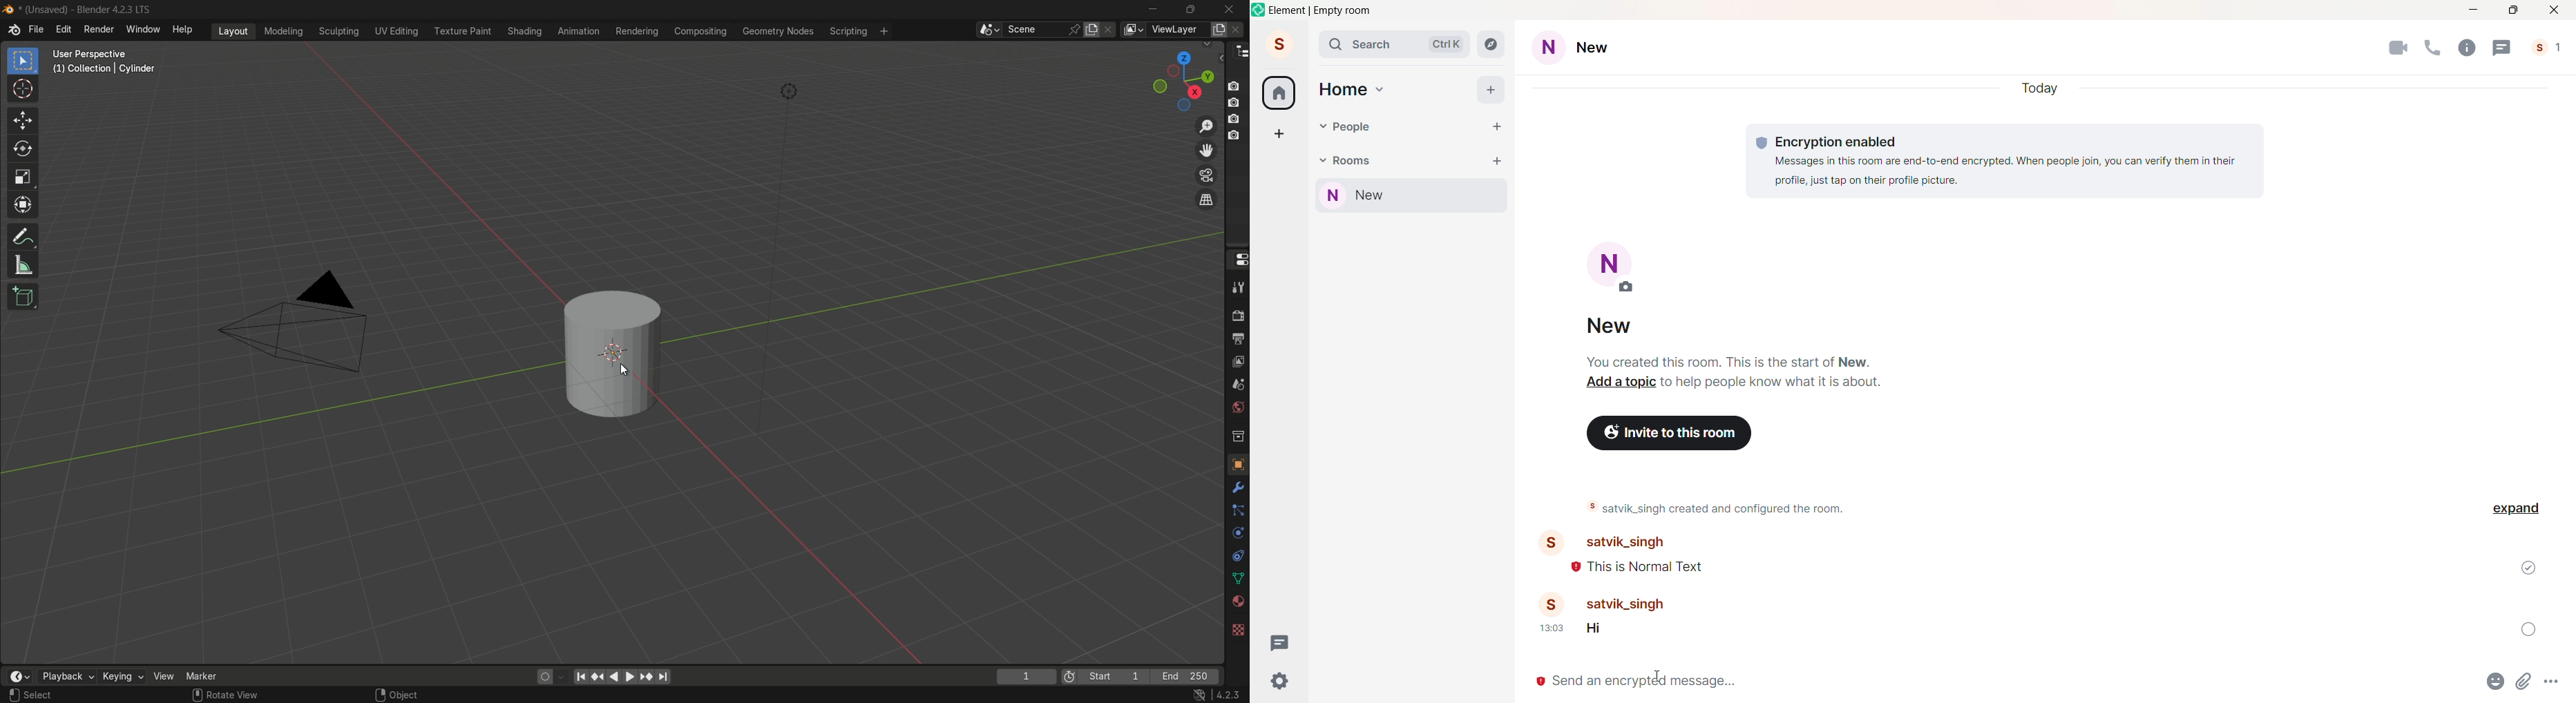  Describe the element at coordinates (1496, 127) in the screenshot. I see `start chat` at that location.